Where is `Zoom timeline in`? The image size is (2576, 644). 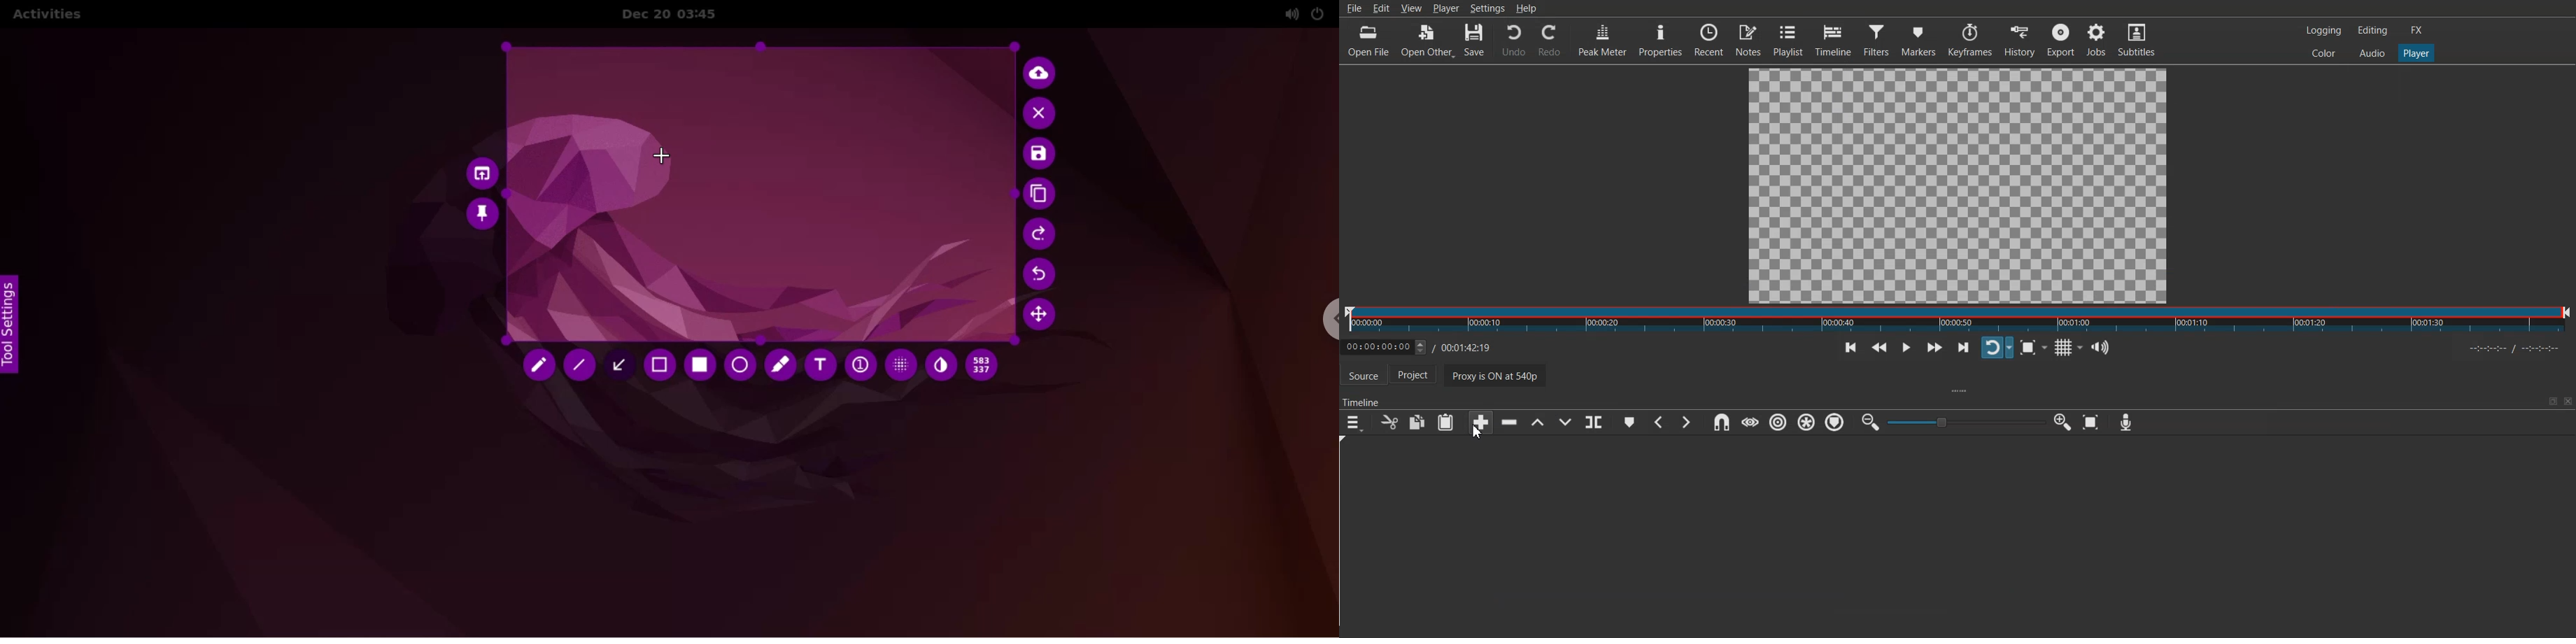 Zoom timeline in is located at coordinates (2062, 422).